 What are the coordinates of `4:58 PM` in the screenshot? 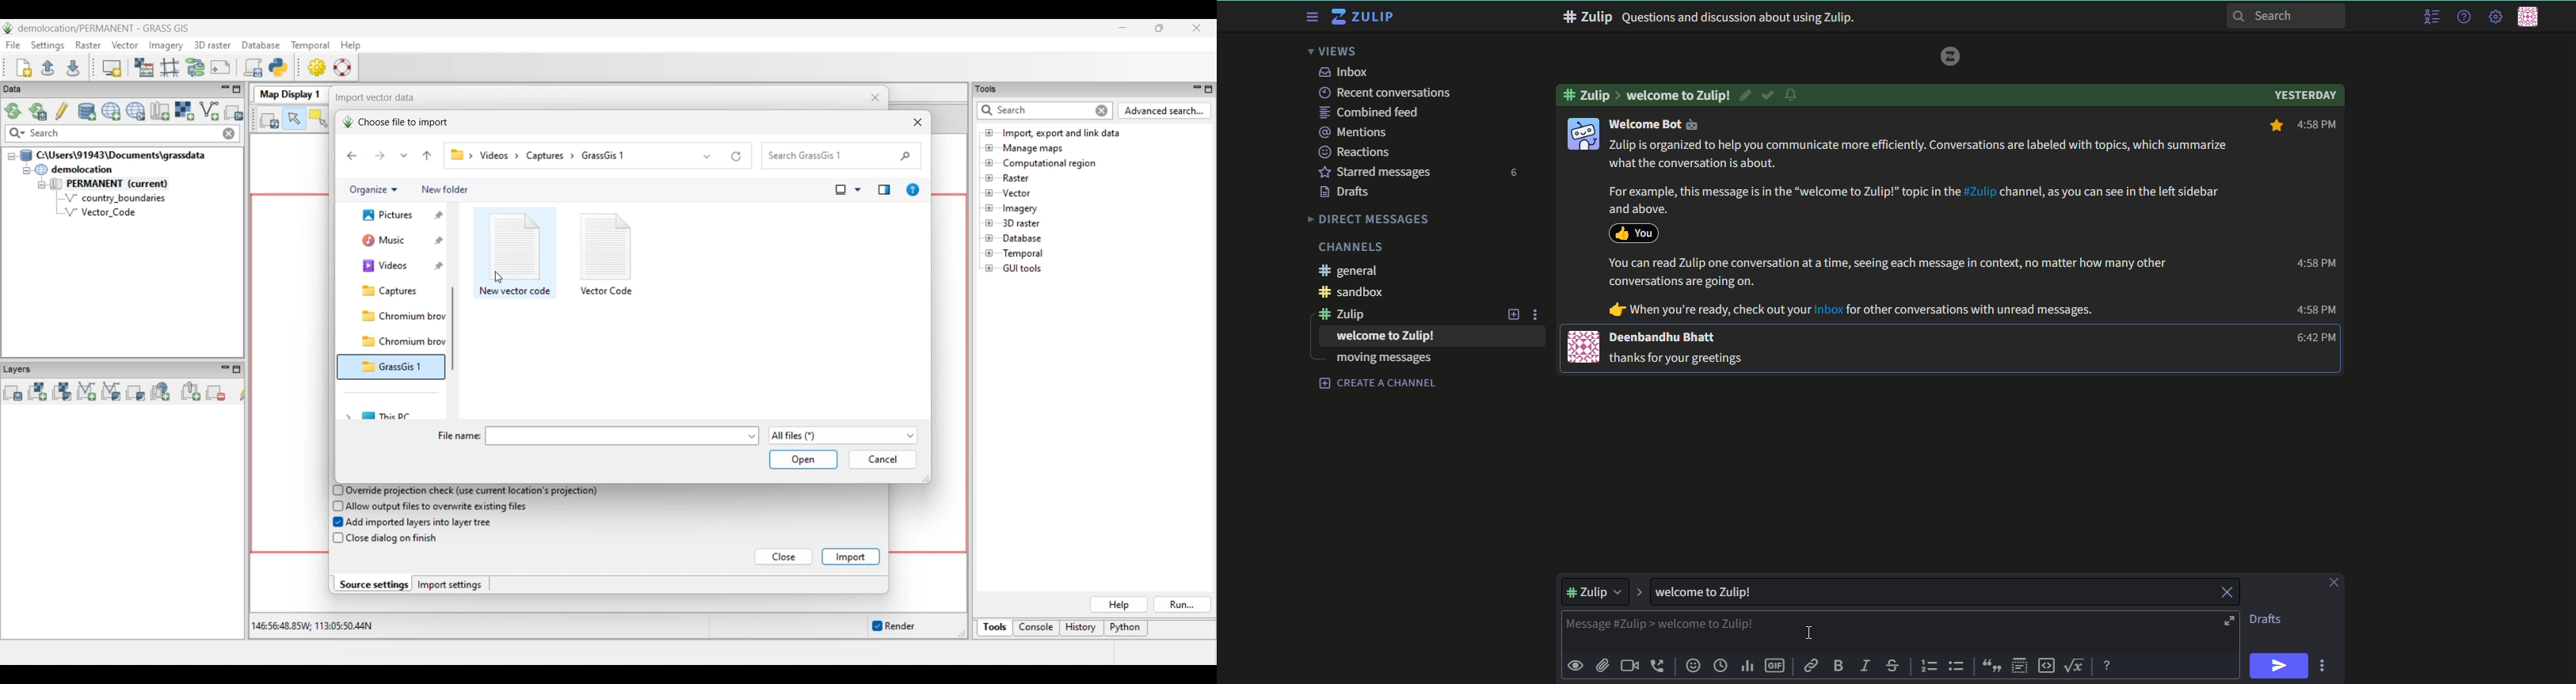 It's located at (2303, 126).